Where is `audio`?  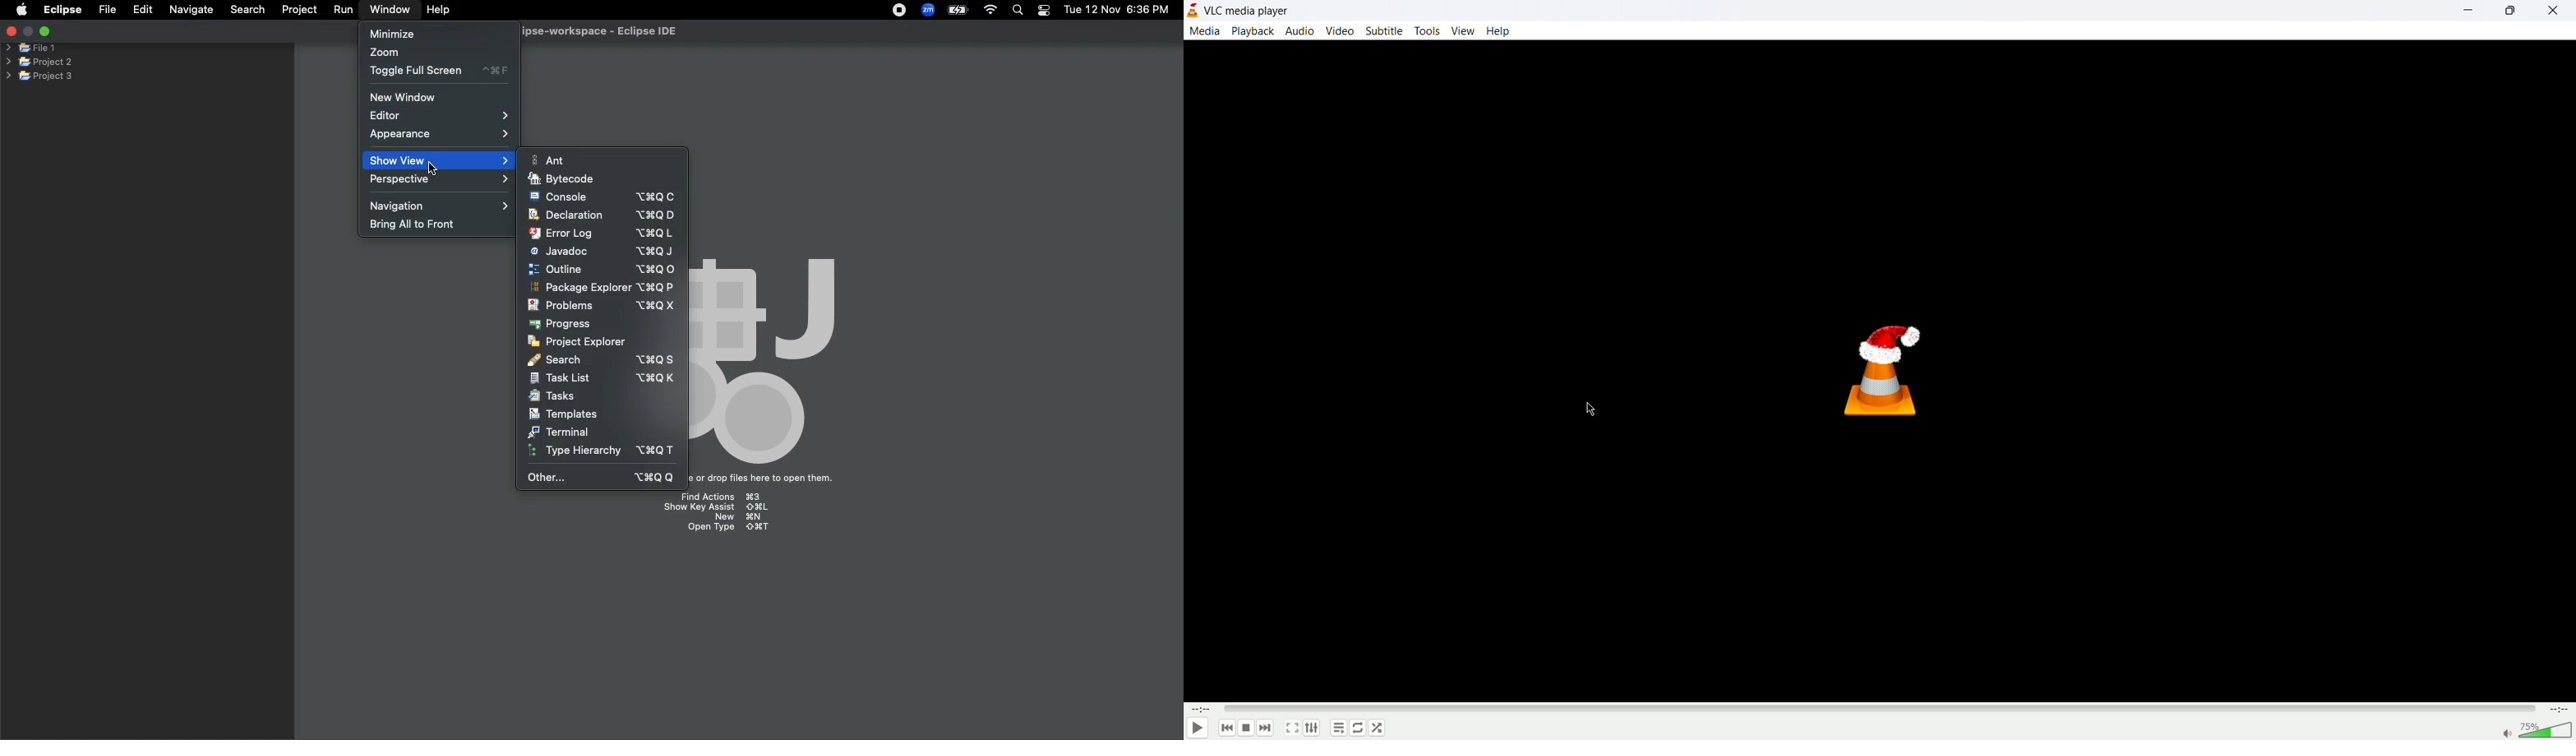 audio is located at coordinates (1300, 33).